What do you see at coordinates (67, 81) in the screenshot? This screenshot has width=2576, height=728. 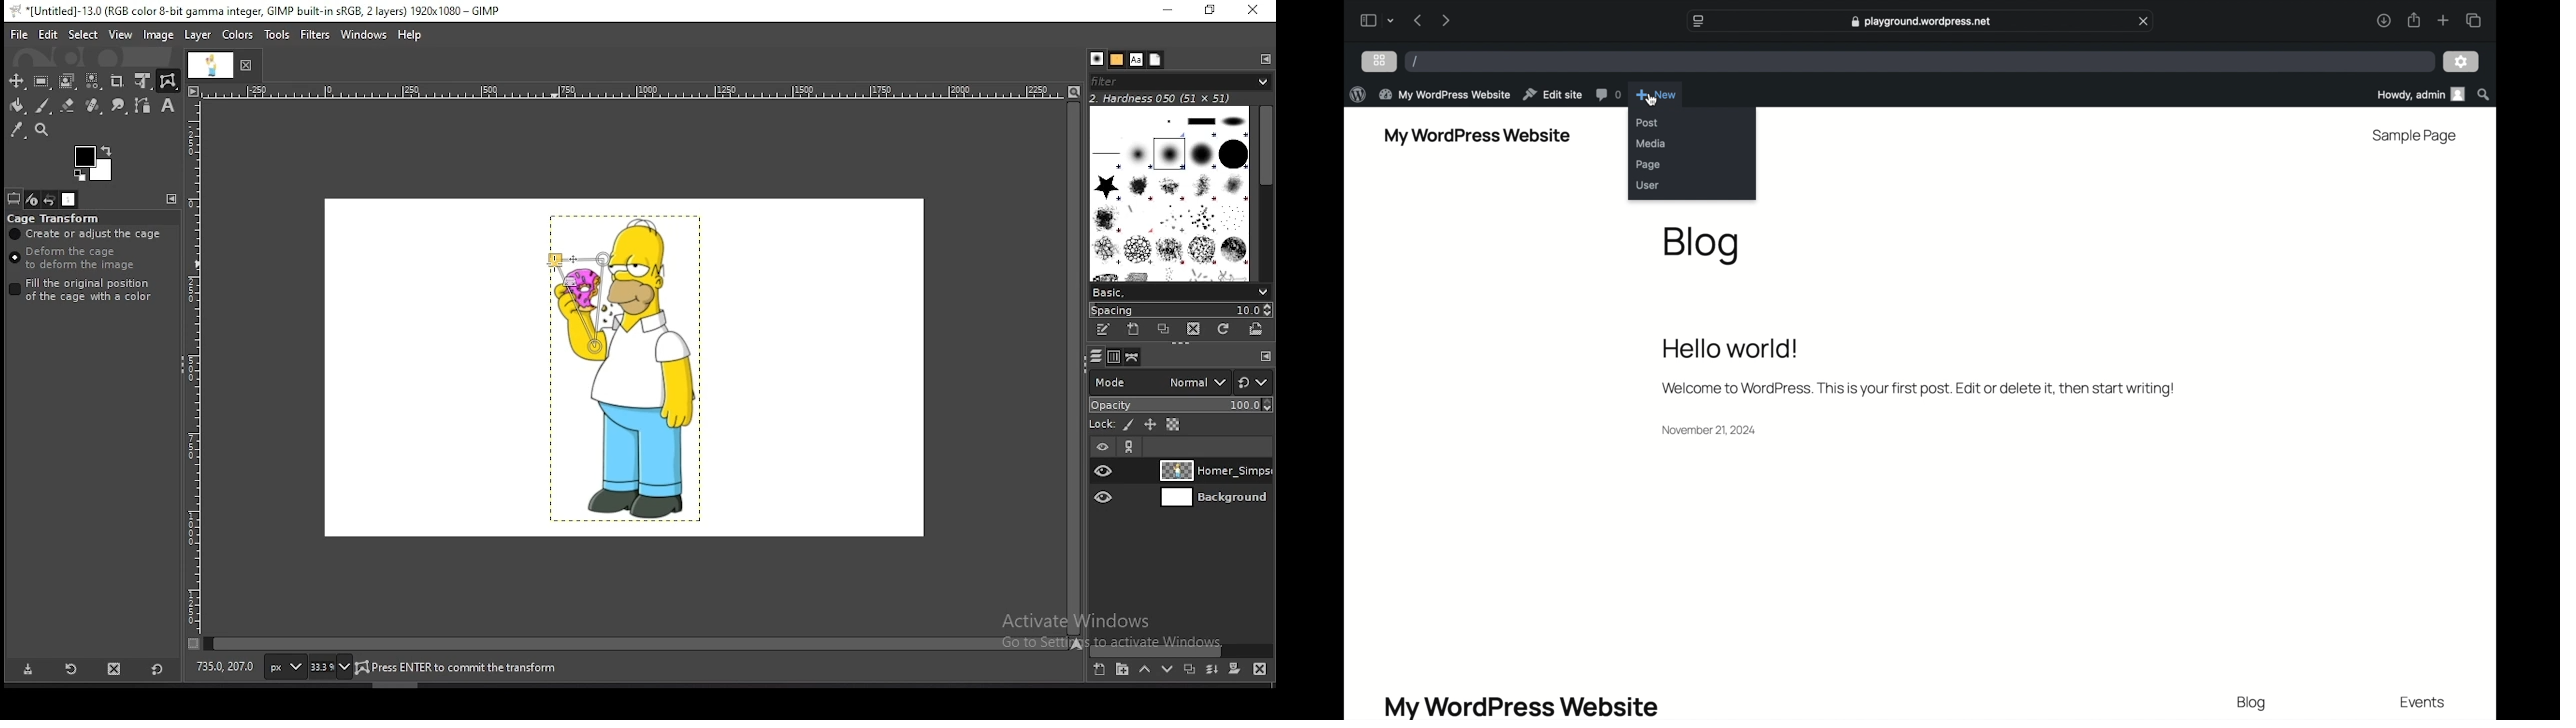 I see `foreground select tool` at bounding box center [67, 81].